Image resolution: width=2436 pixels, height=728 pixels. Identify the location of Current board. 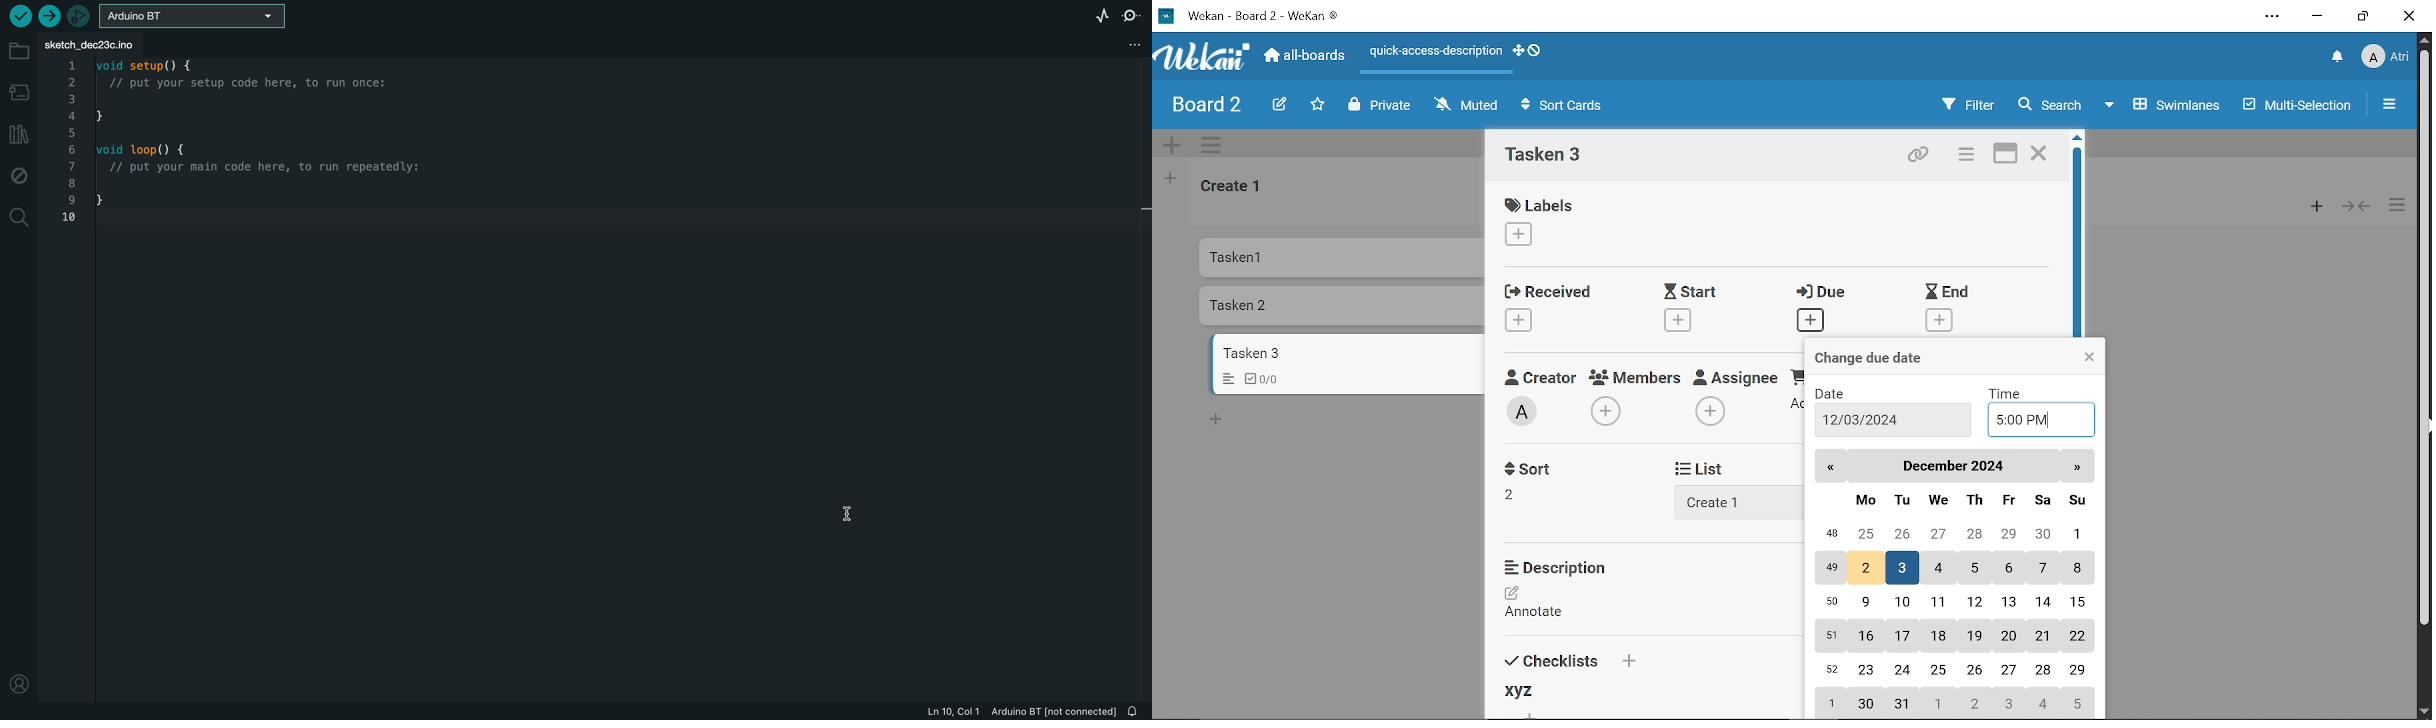
(1204, 106).